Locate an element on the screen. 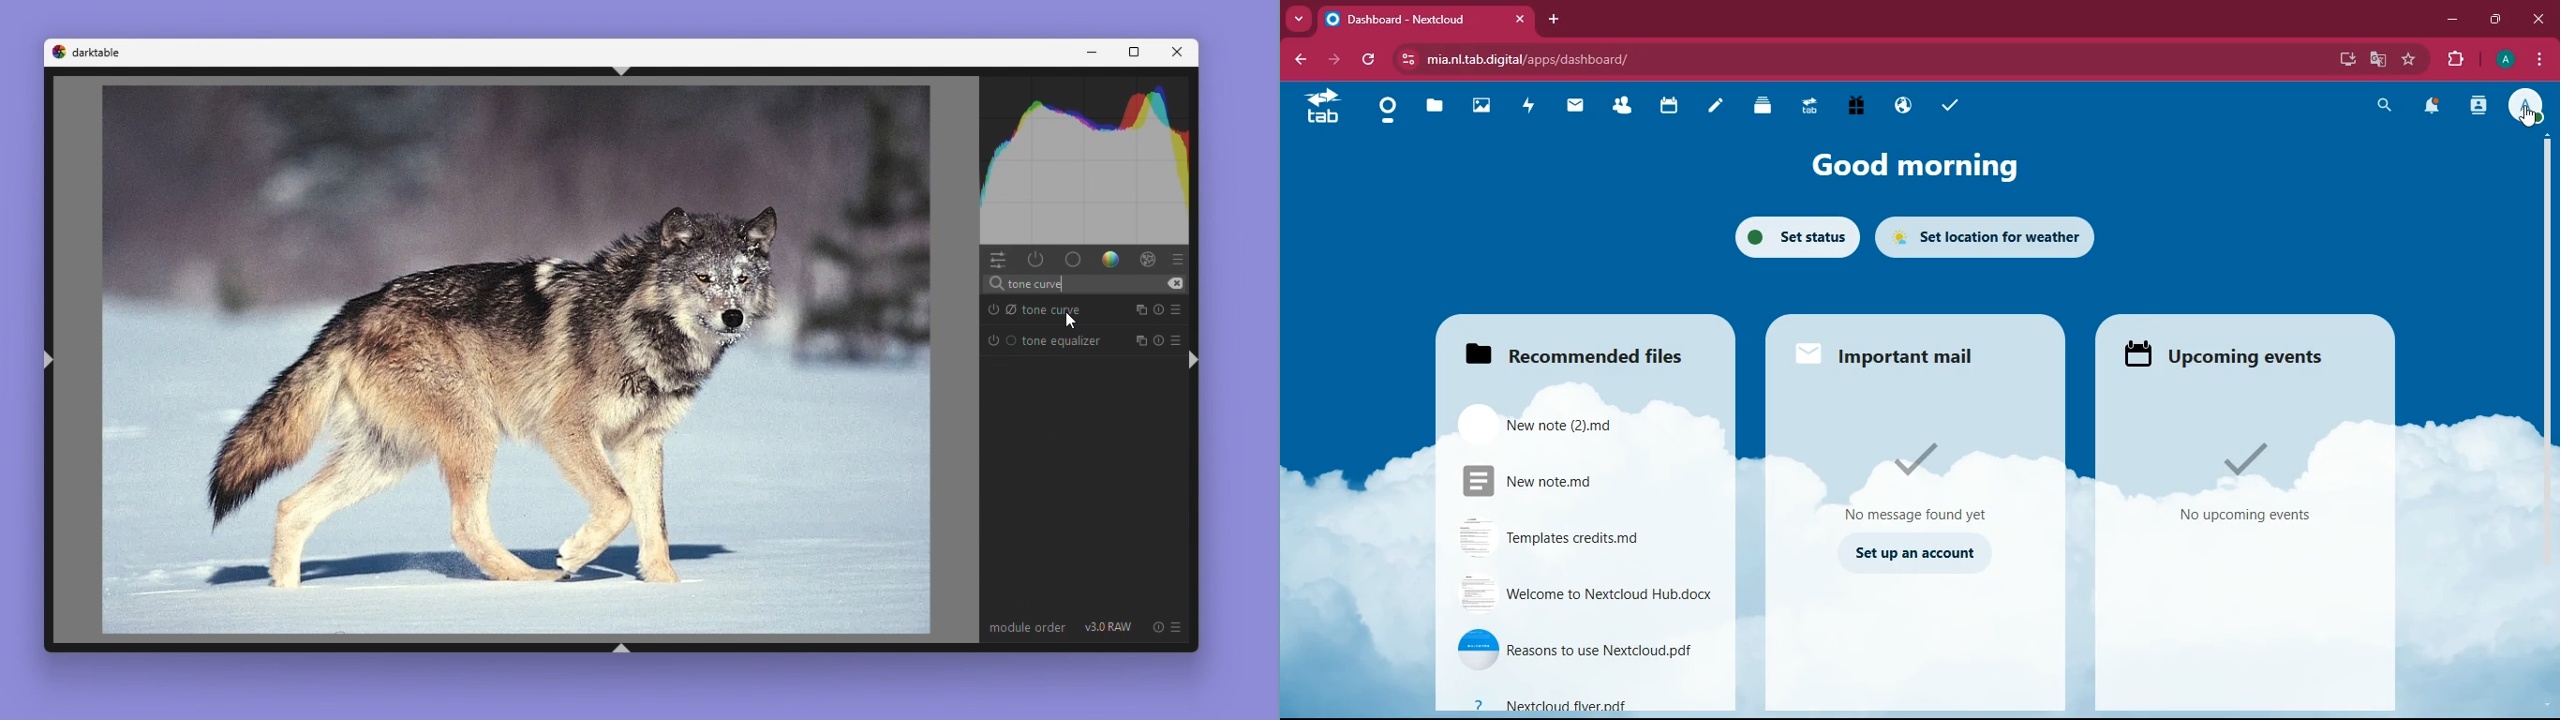 The image size is (2576, 728). set status is located at coordinates (1790, 237).